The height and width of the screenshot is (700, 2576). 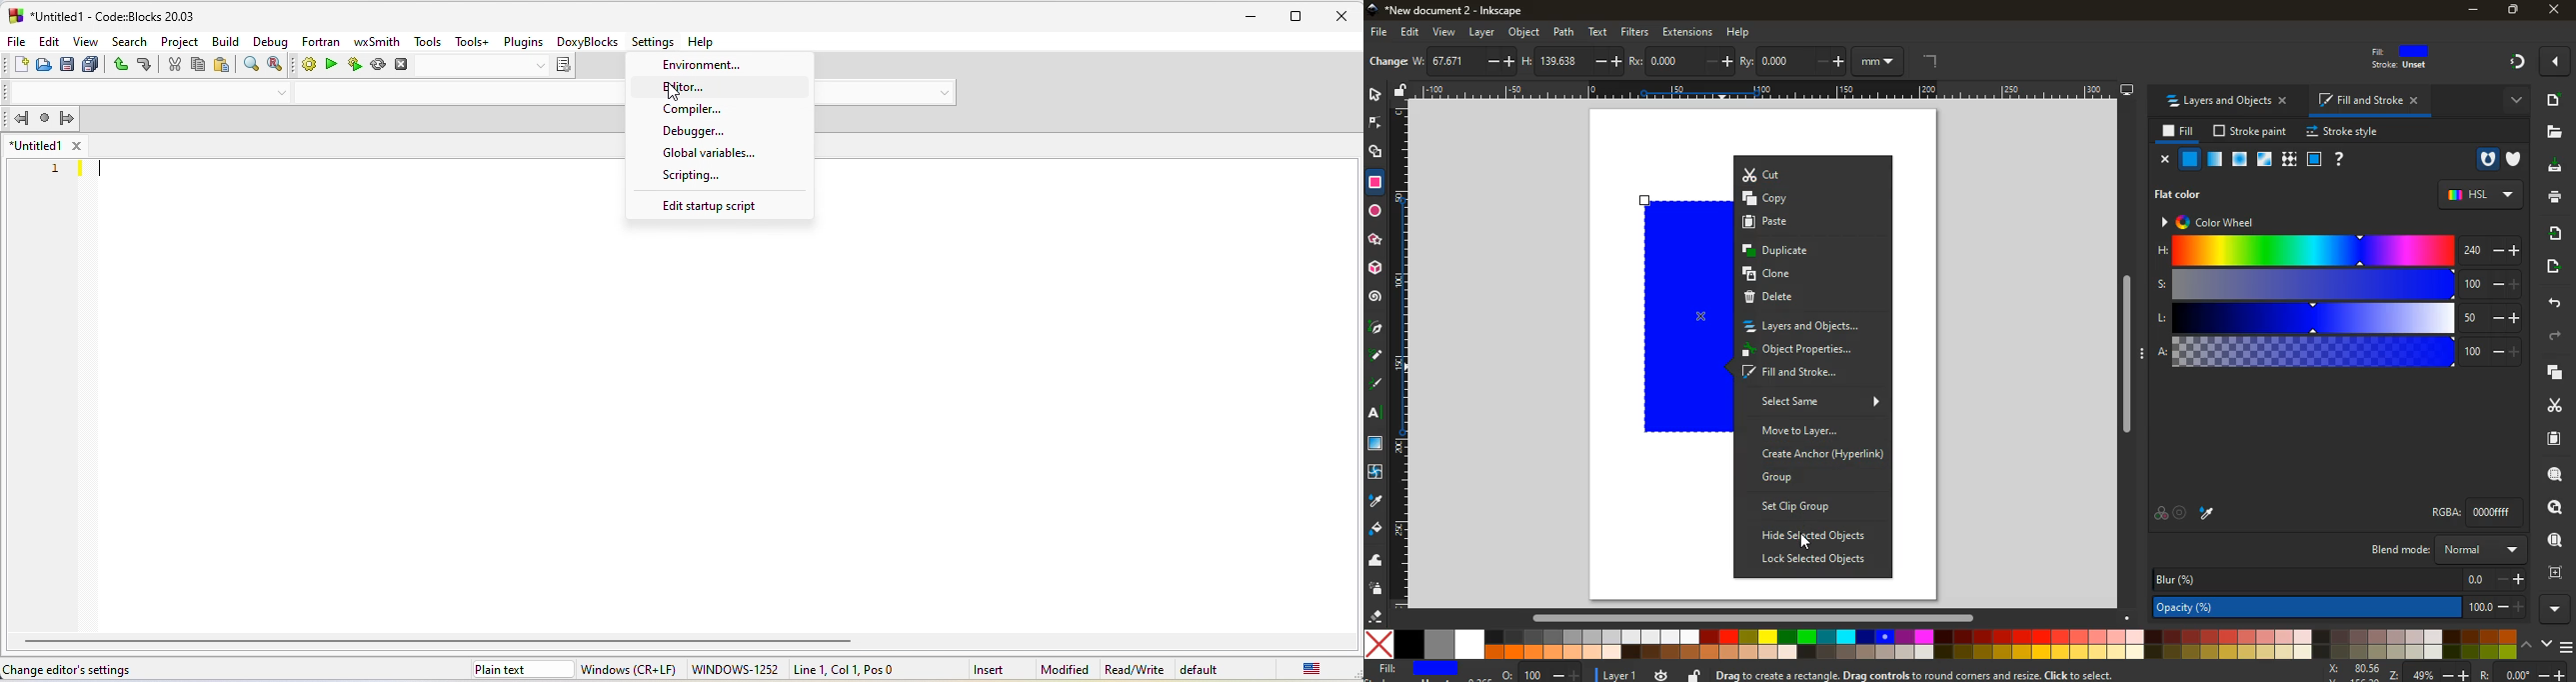 What do you see at coordinates (1372, 96) in the screenshot?
I see `select` at bounding box center [1372, 96].